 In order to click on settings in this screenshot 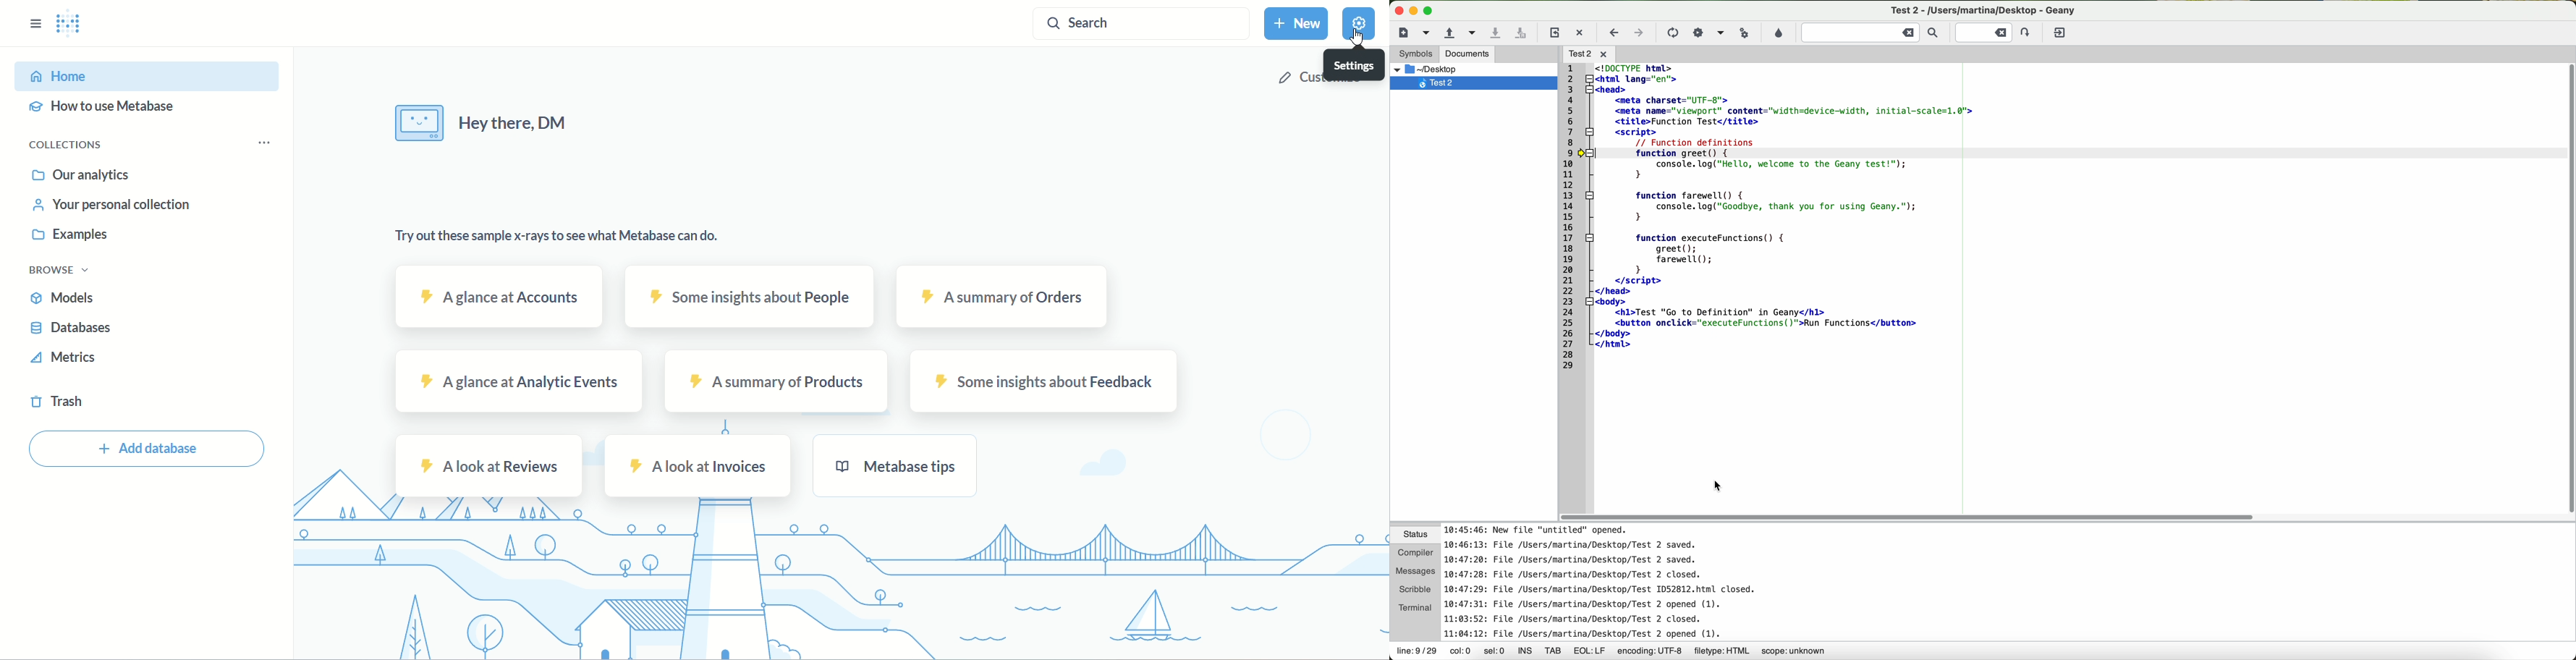, I will do `click(1359, 62)`.